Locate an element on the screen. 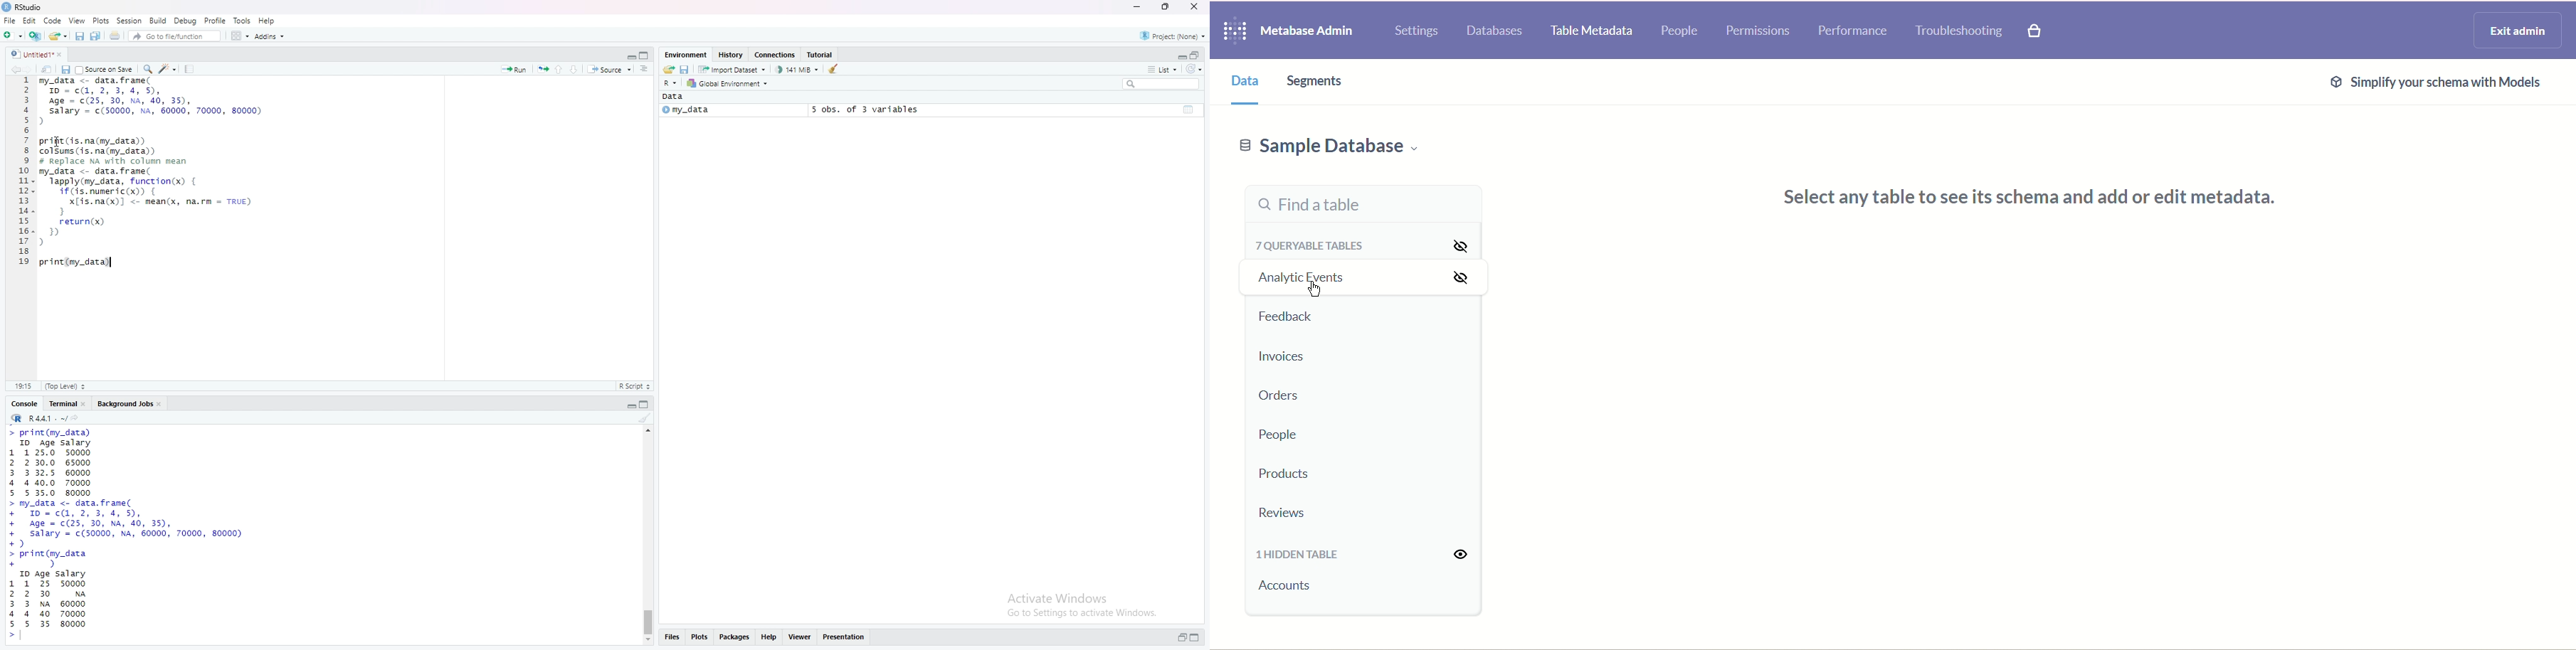 Image resolution: width=2576 pixels, height=672 pixels. save current document is located at coordinates (65, 70).